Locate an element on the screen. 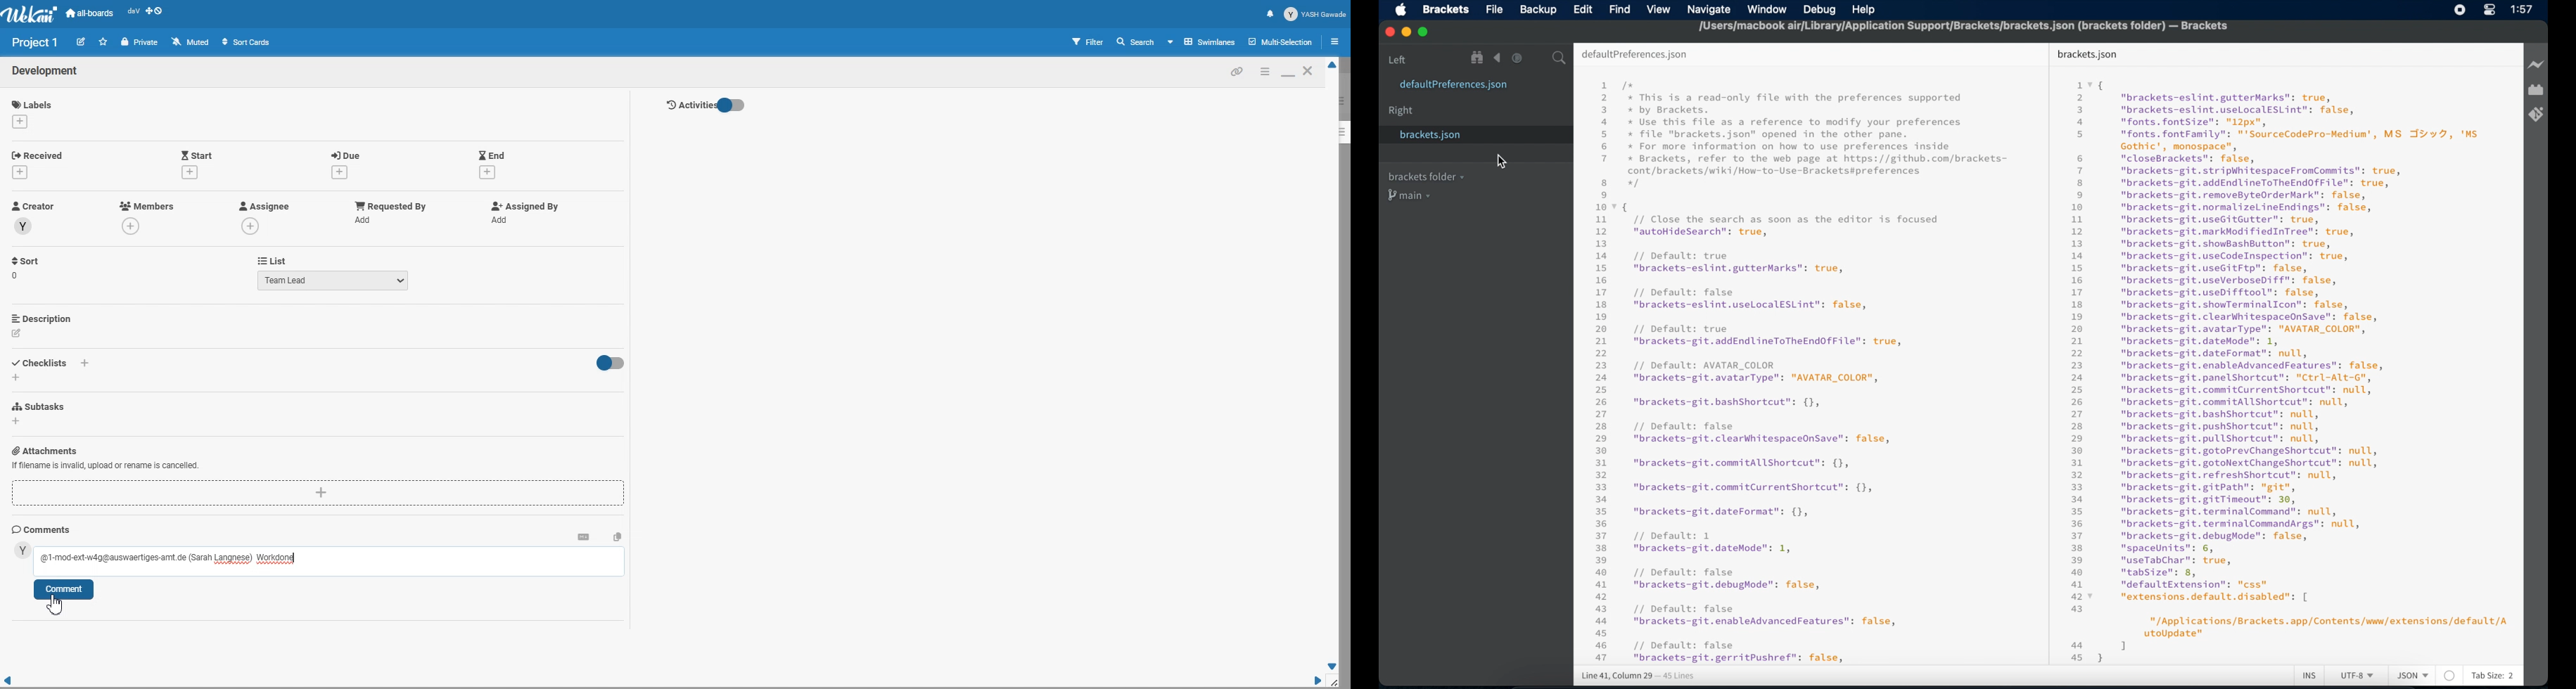  edit is located at coordinates (17, 333).